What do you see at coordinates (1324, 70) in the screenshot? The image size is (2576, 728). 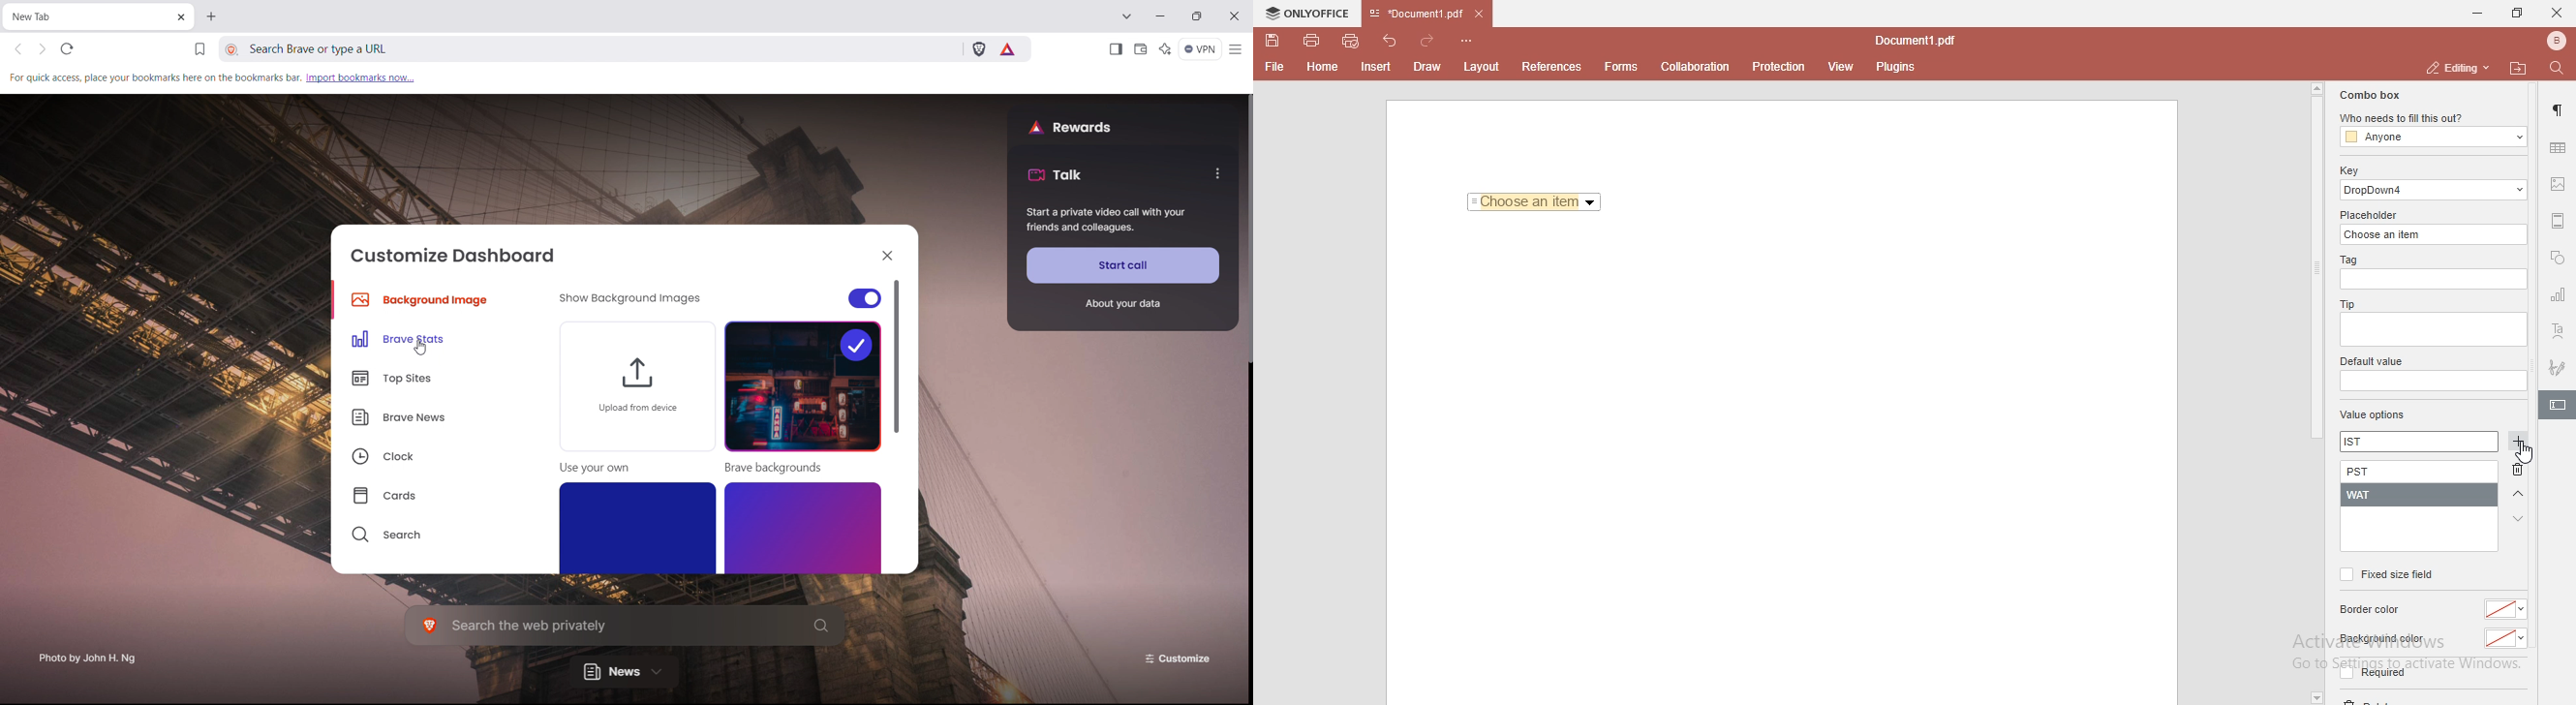 I see `Home` at bounding box center [1324, 70].